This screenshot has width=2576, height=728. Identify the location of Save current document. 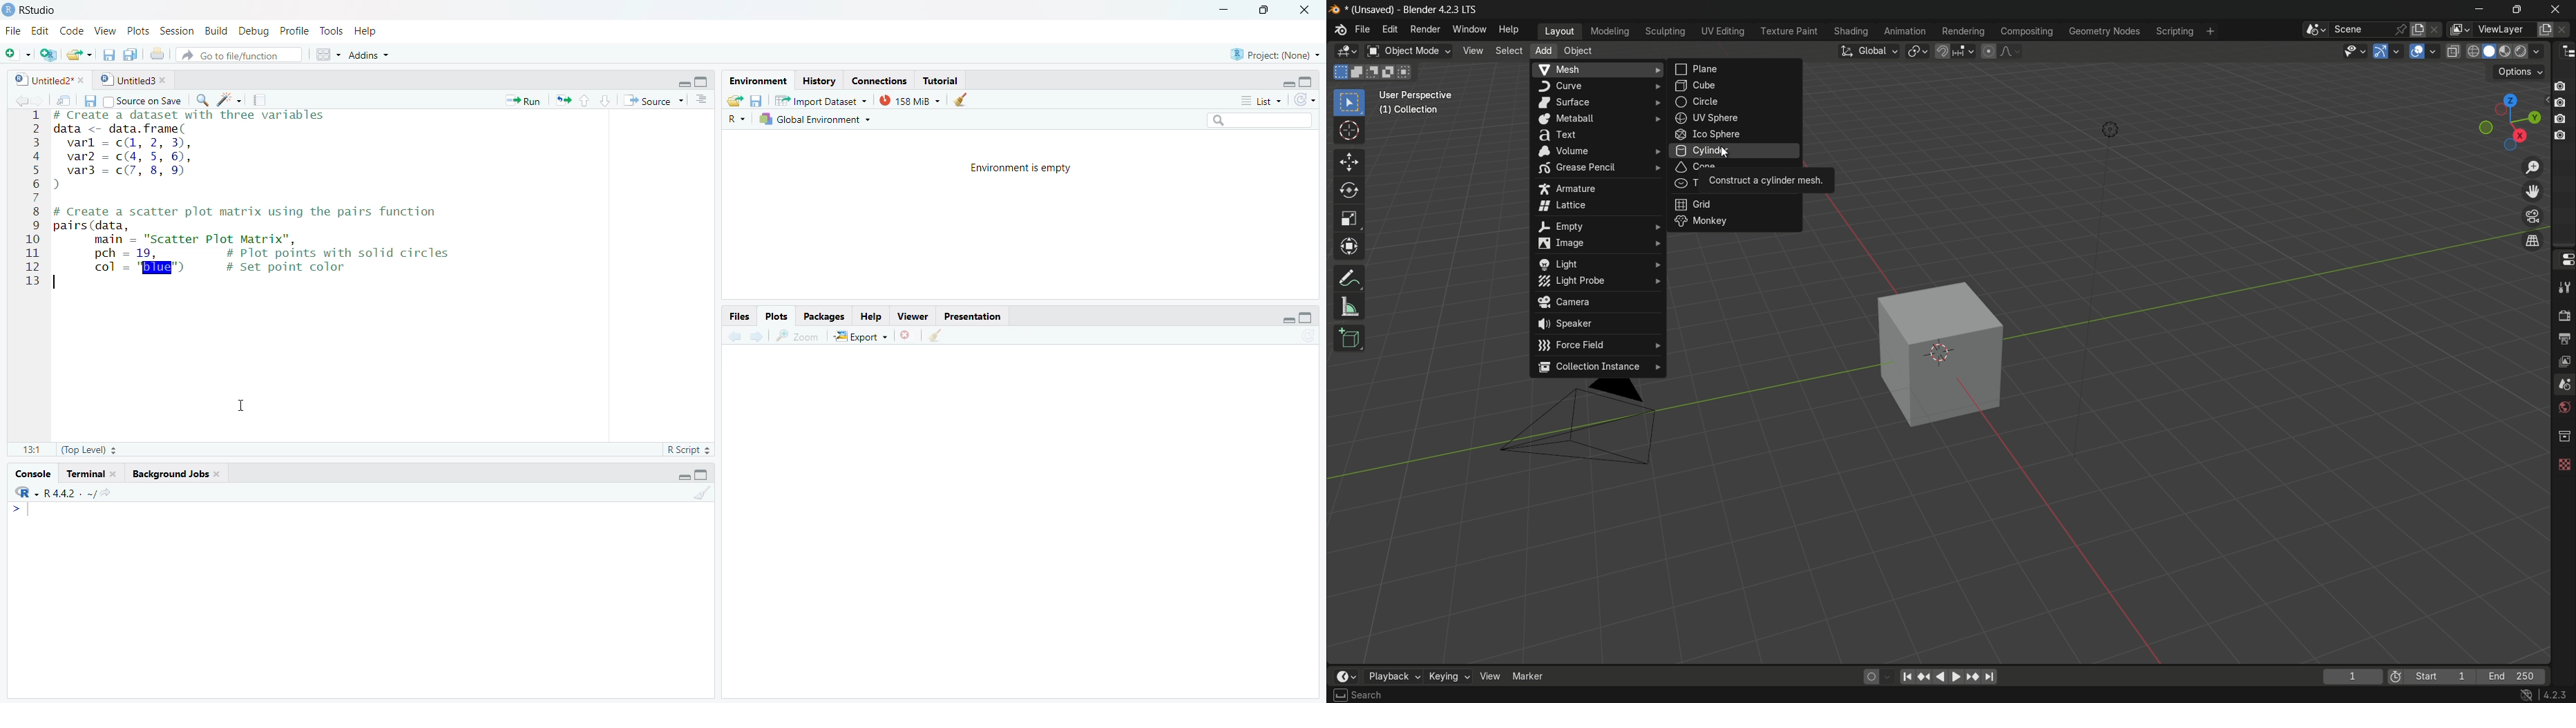
(90, 100).